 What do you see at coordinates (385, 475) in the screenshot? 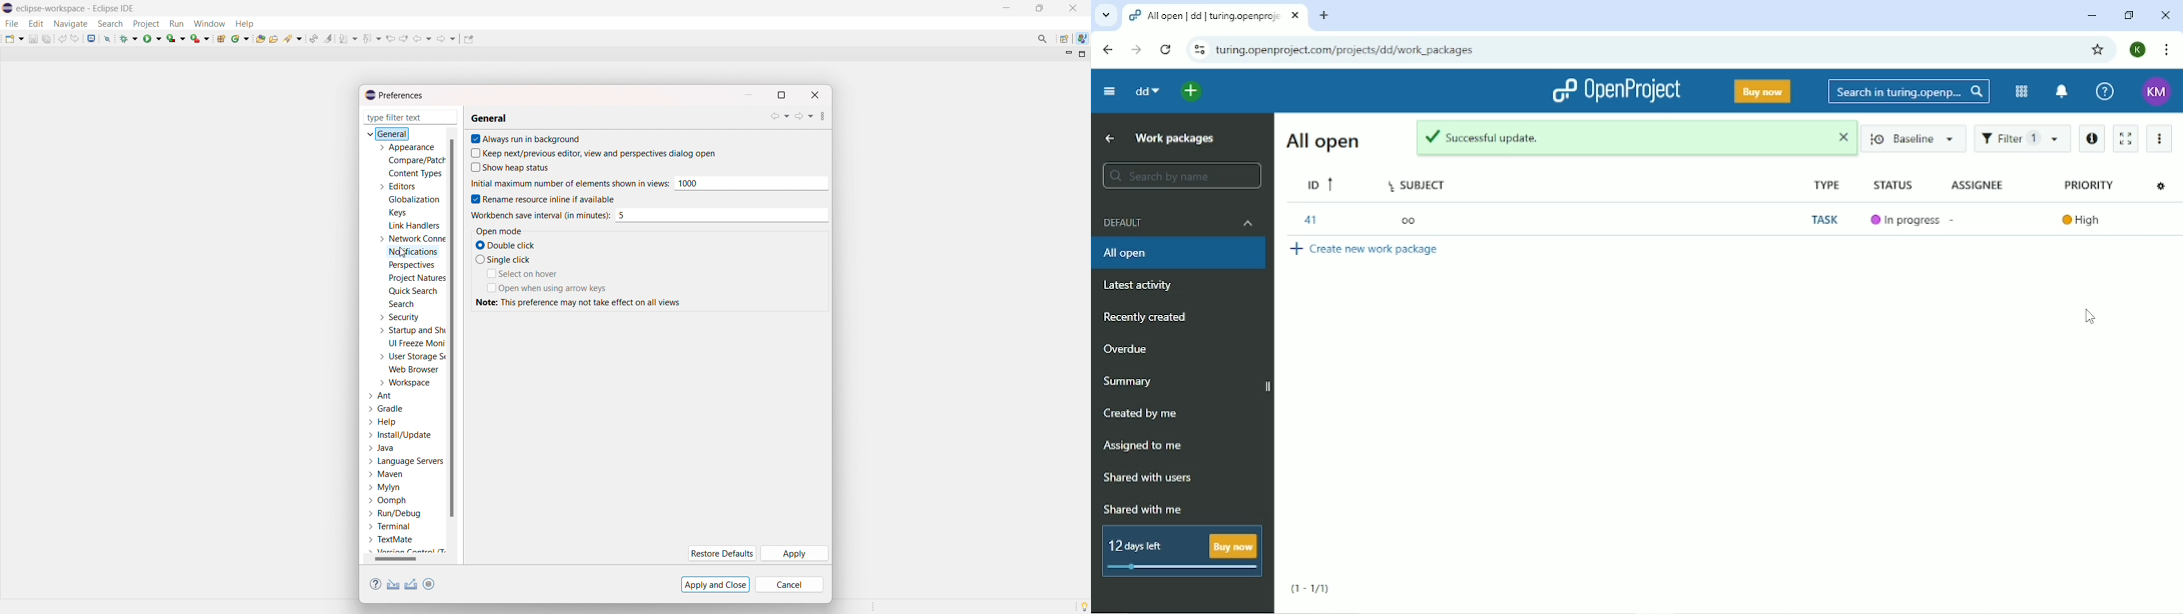
I see `maven` at bounding box center [385, 475].